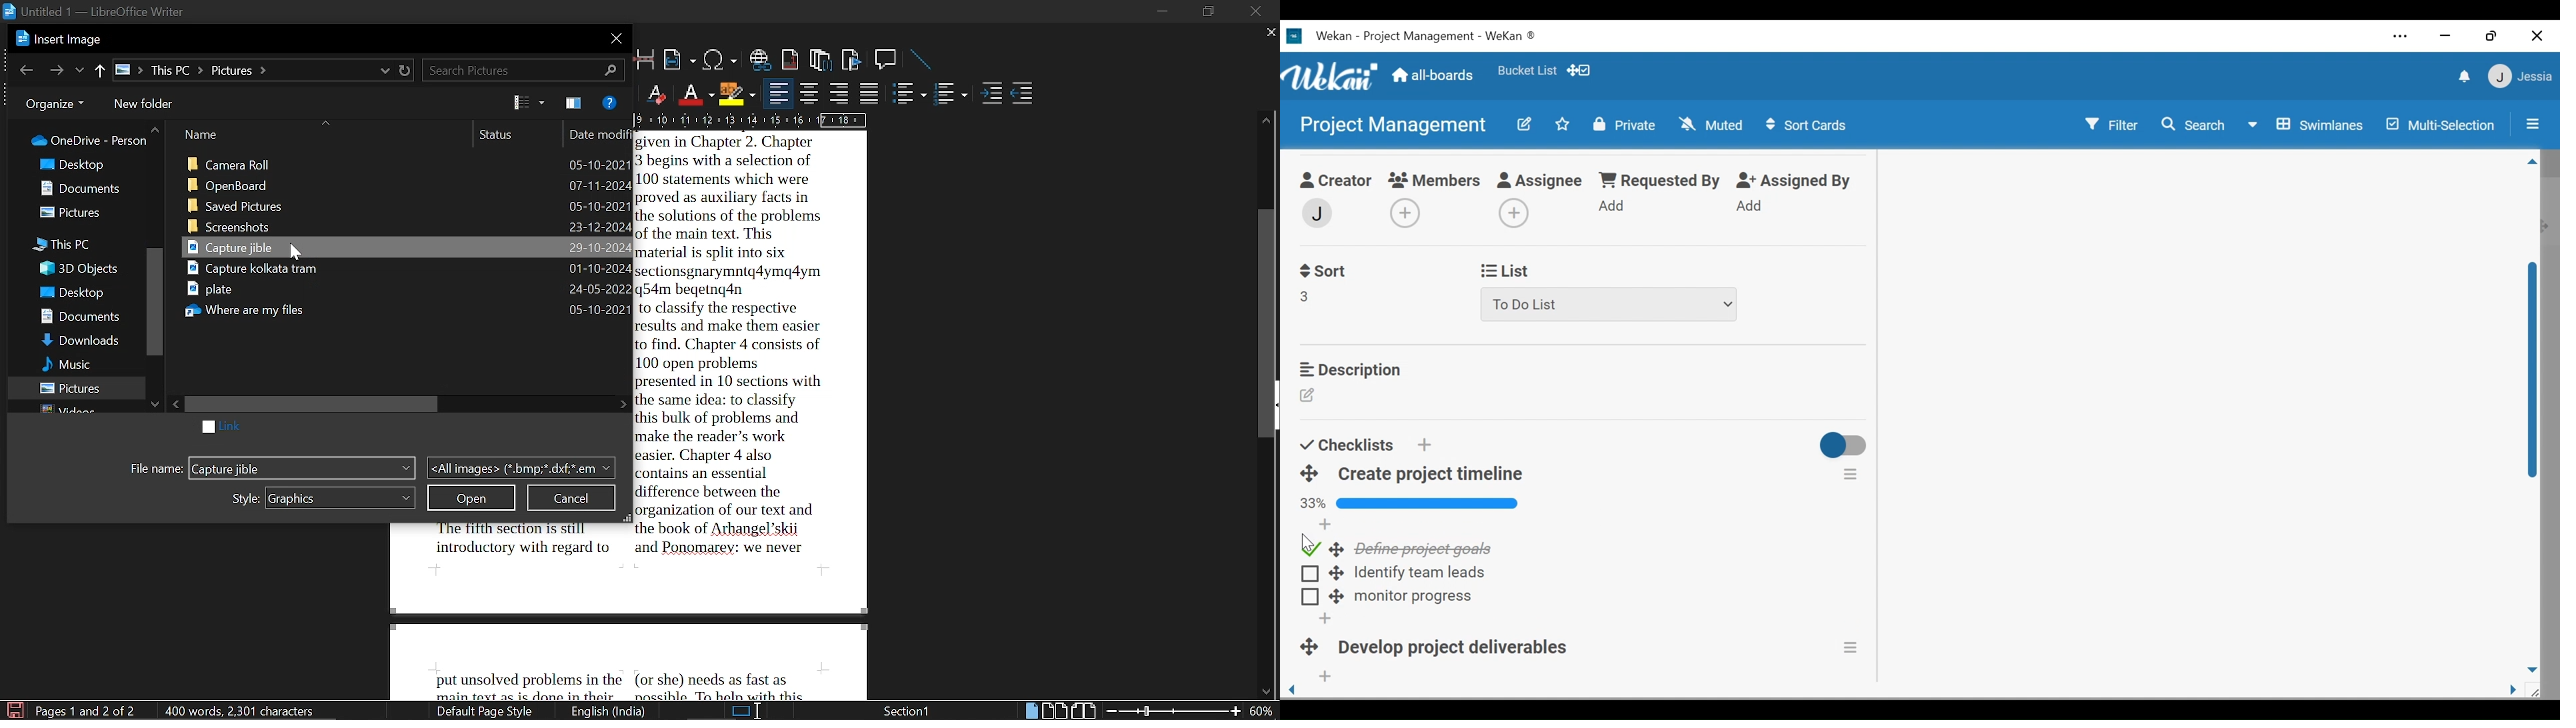 The width and height of the screenshot is (2576, 728). What do you see at coordinates (97, 11) in the screenshot?
I see `Untitled 1 - LibreOffice Writer` at bounding box center [97, 11].